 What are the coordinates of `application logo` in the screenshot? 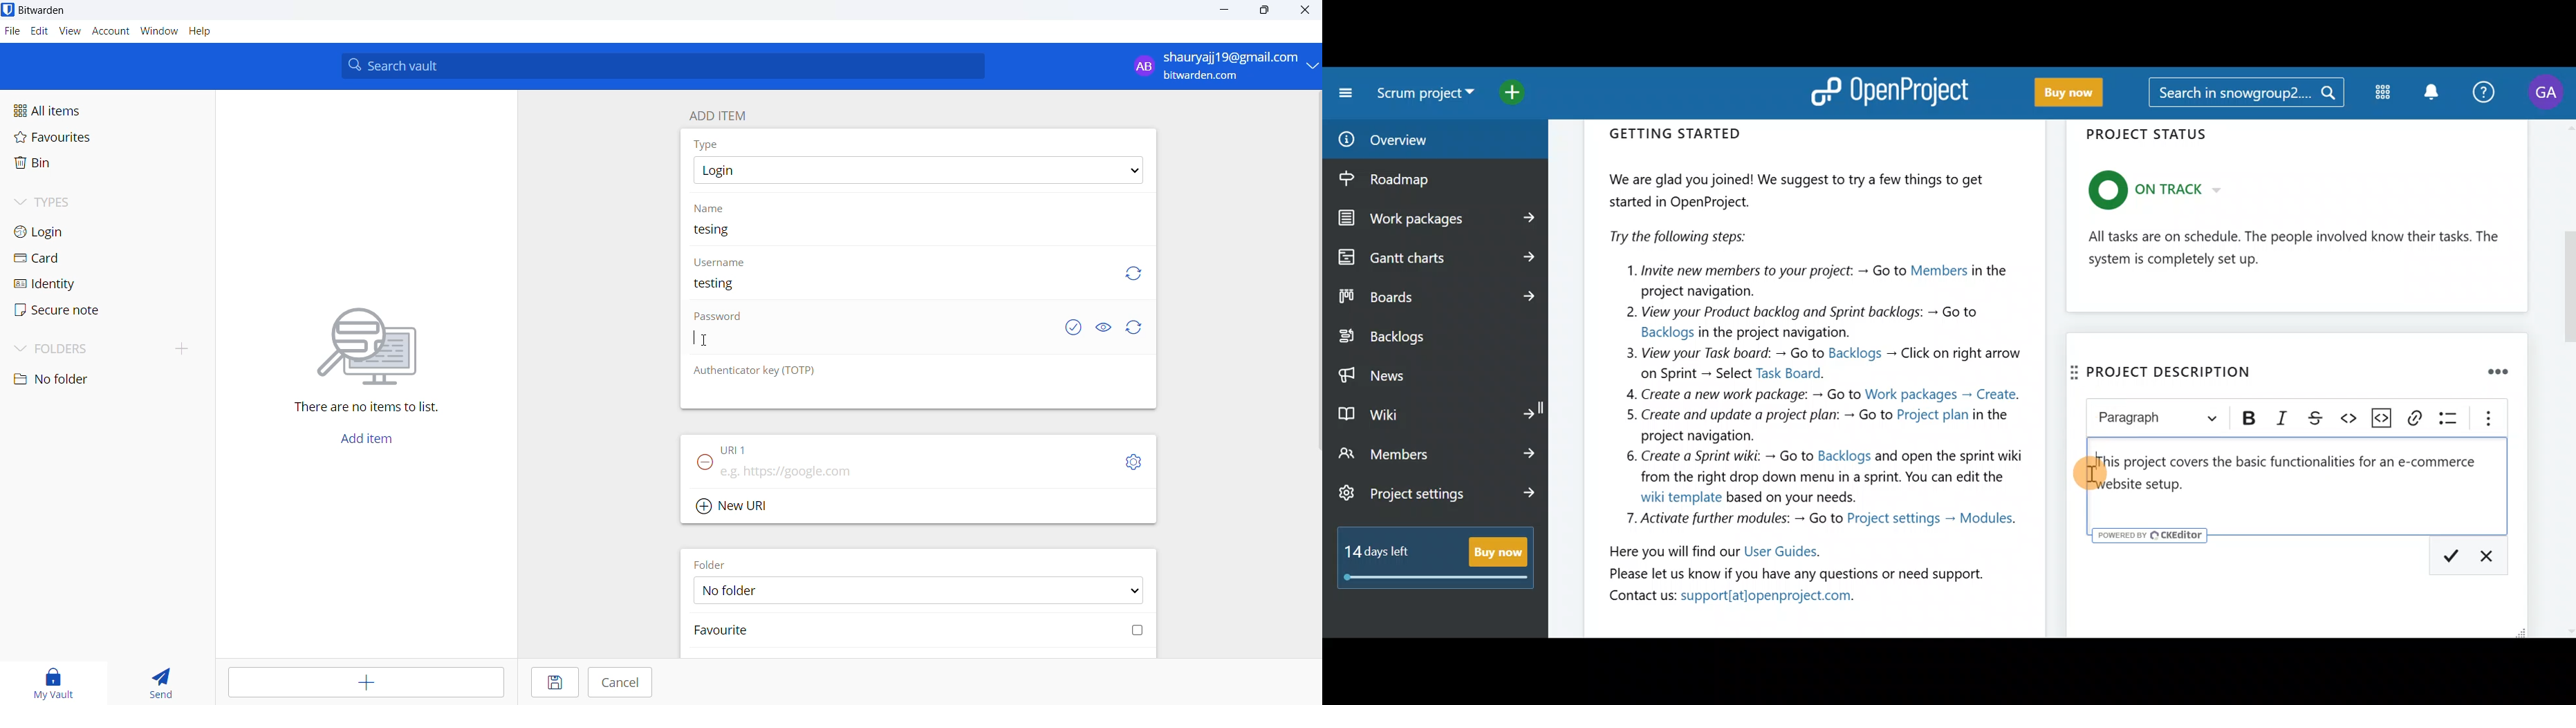 It's located at (9, 10).